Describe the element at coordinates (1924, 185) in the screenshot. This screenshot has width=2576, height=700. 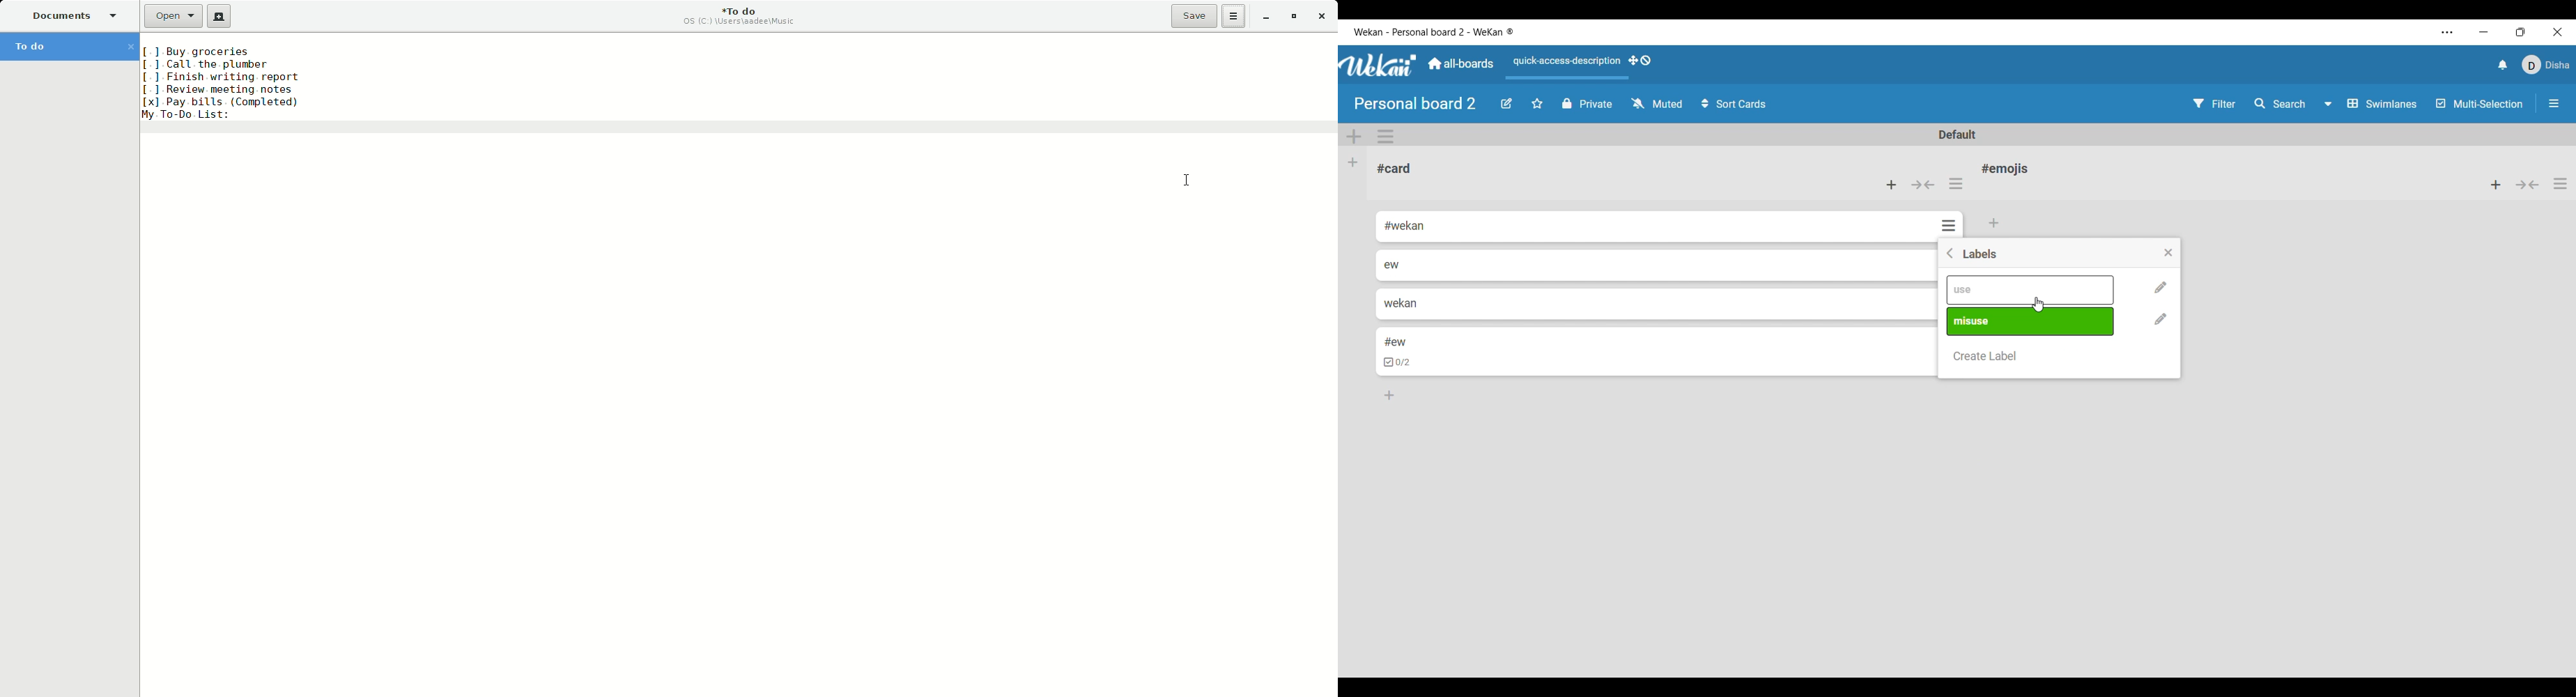
I see `Collapse` at that location.